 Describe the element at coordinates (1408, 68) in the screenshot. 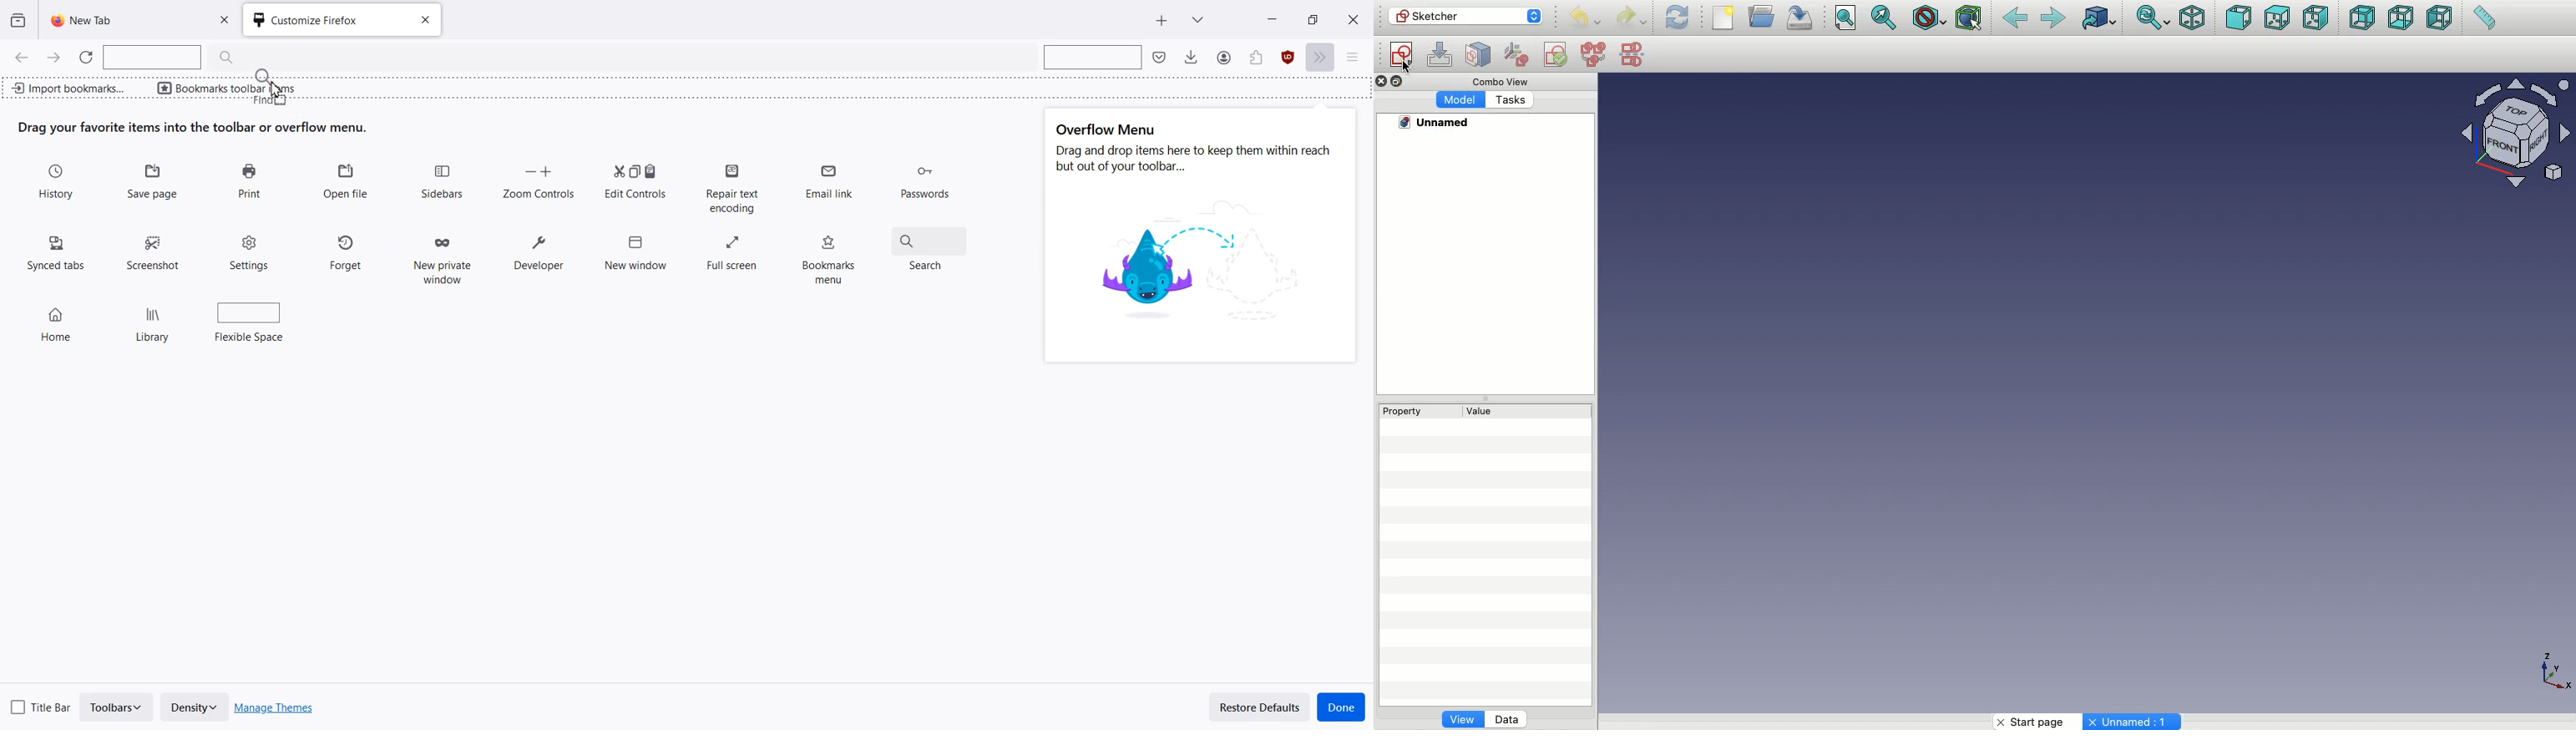

I see `` at that location.